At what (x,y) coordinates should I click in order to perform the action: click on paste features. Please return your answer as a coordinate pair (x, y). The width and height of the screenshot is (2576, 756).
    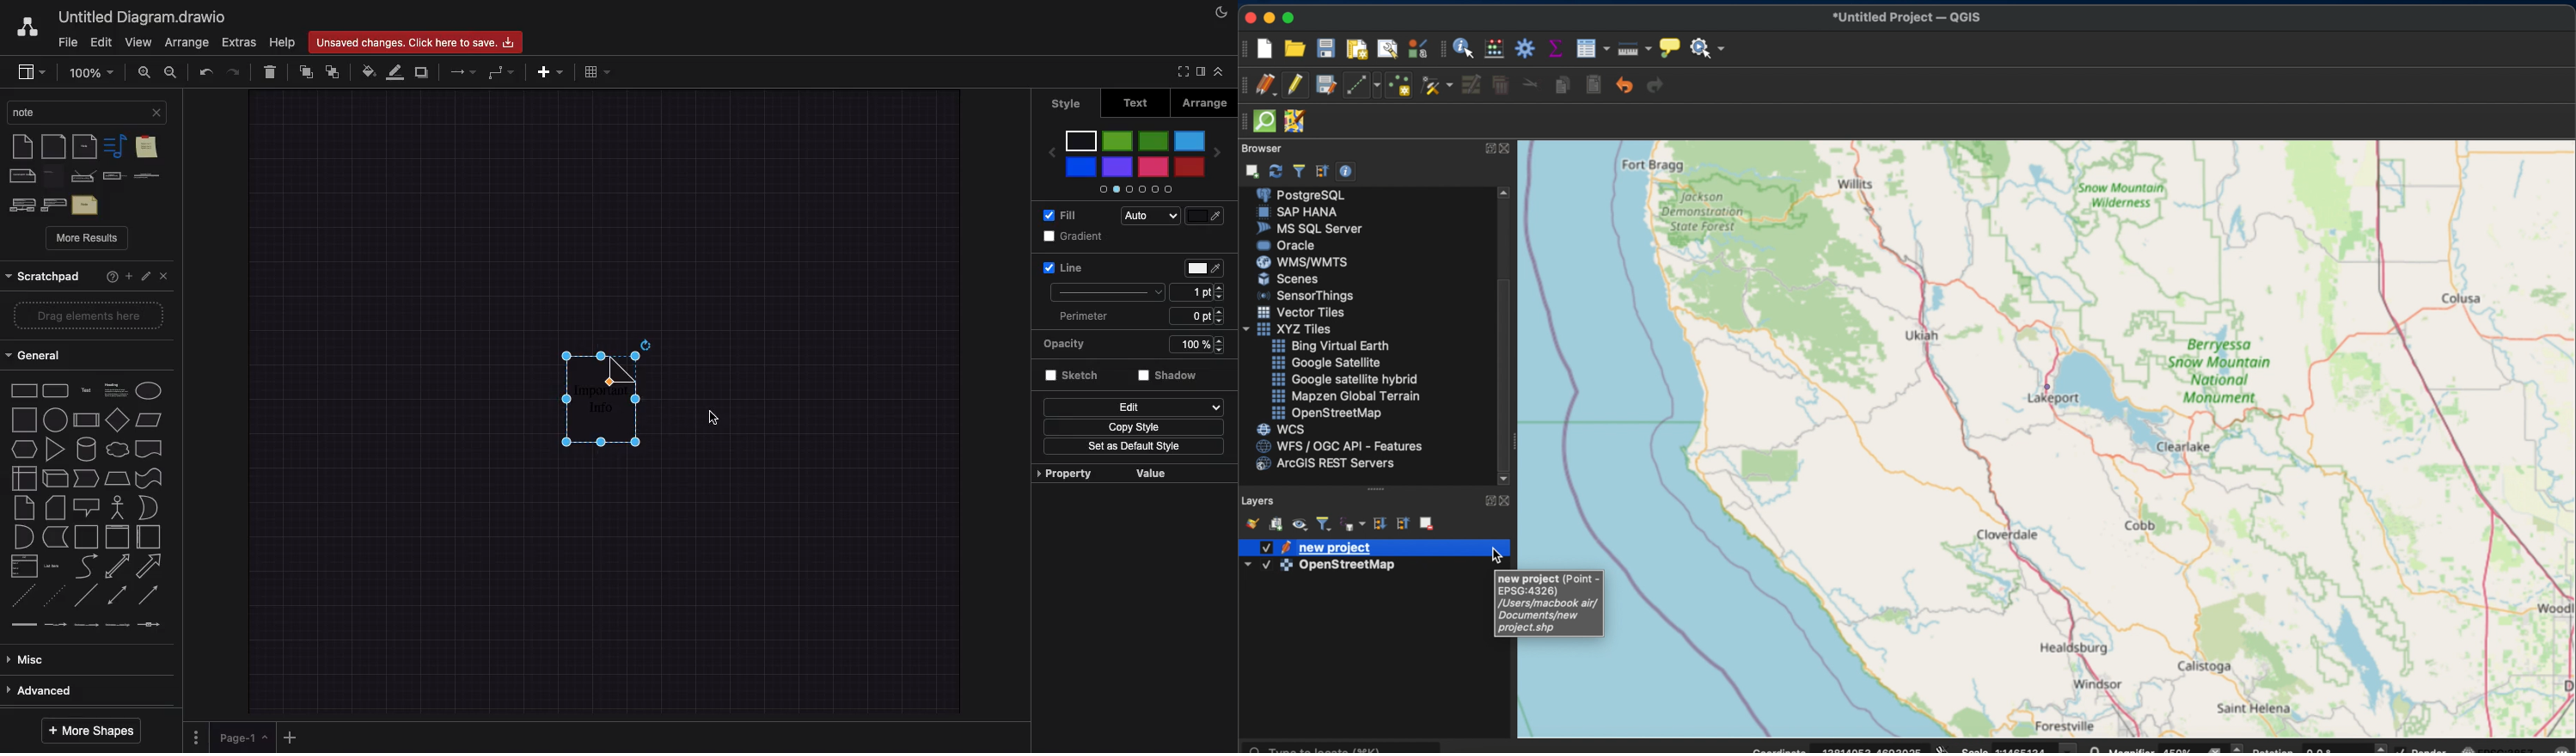
    Looking at the image, I should click on (1595, 85).